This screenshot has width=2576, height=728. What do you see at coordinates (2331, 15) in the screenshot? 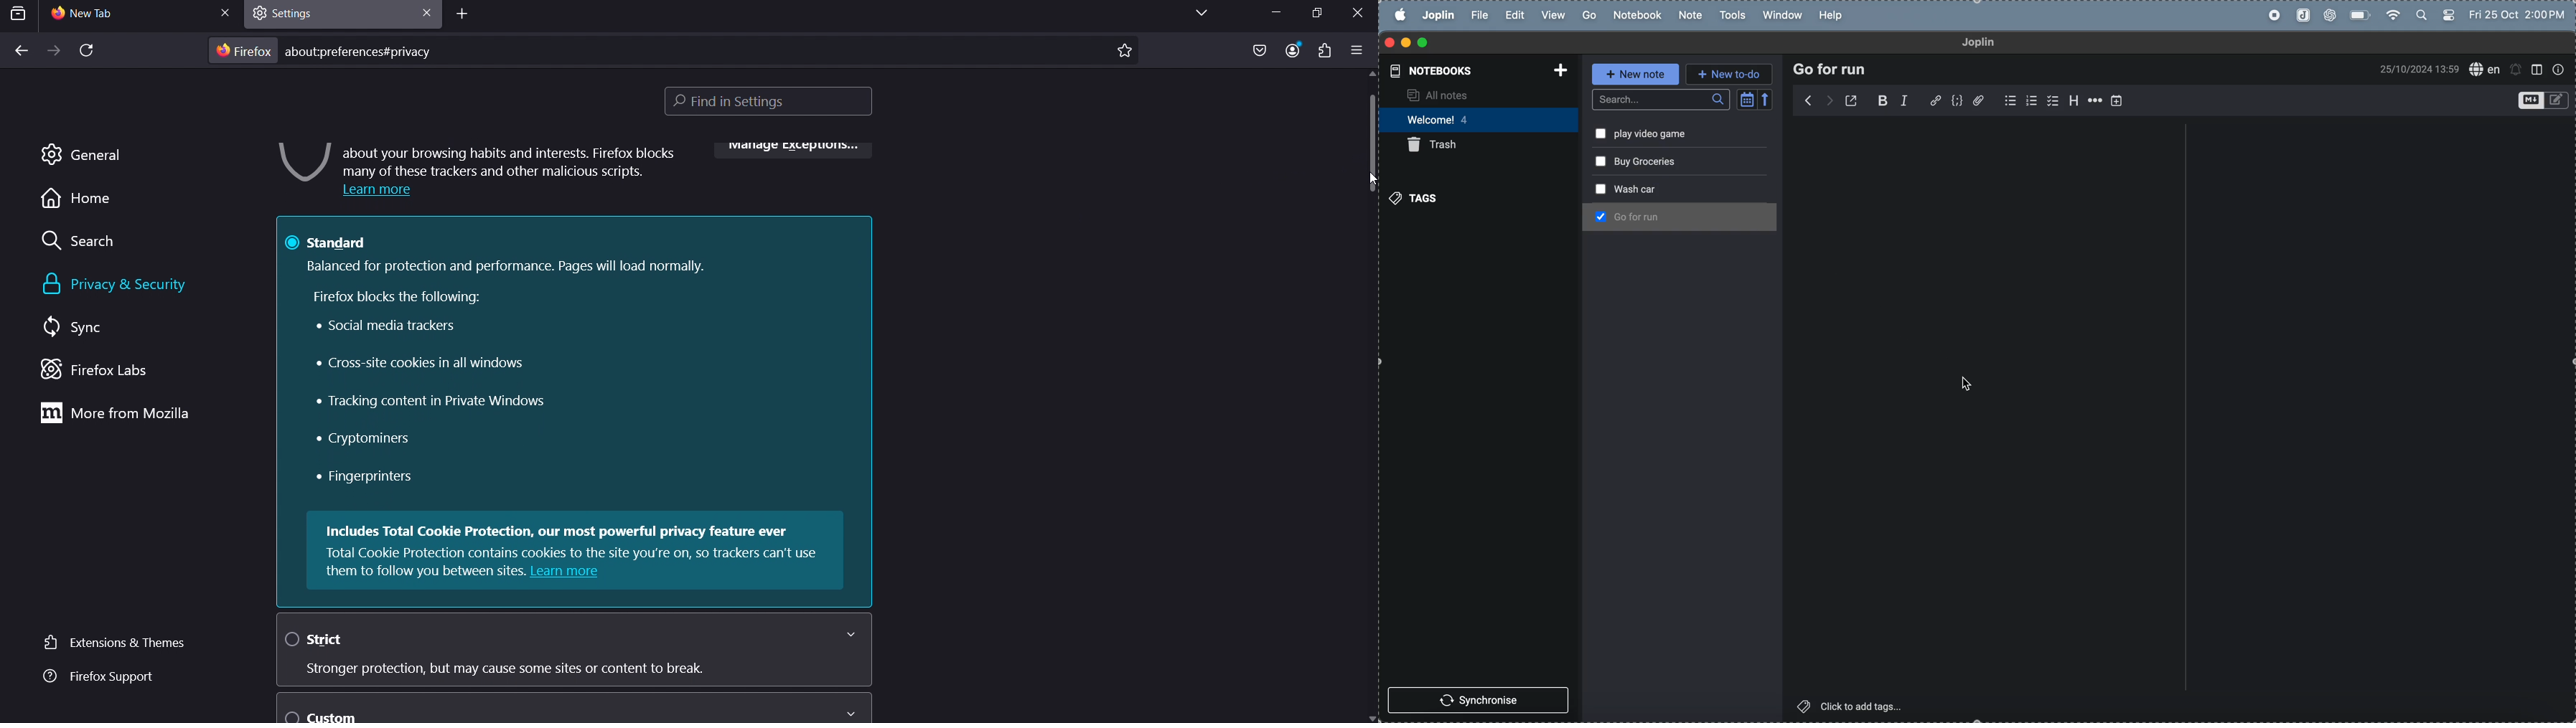
I see `chat gpt` at bounding box center [2331, 15].